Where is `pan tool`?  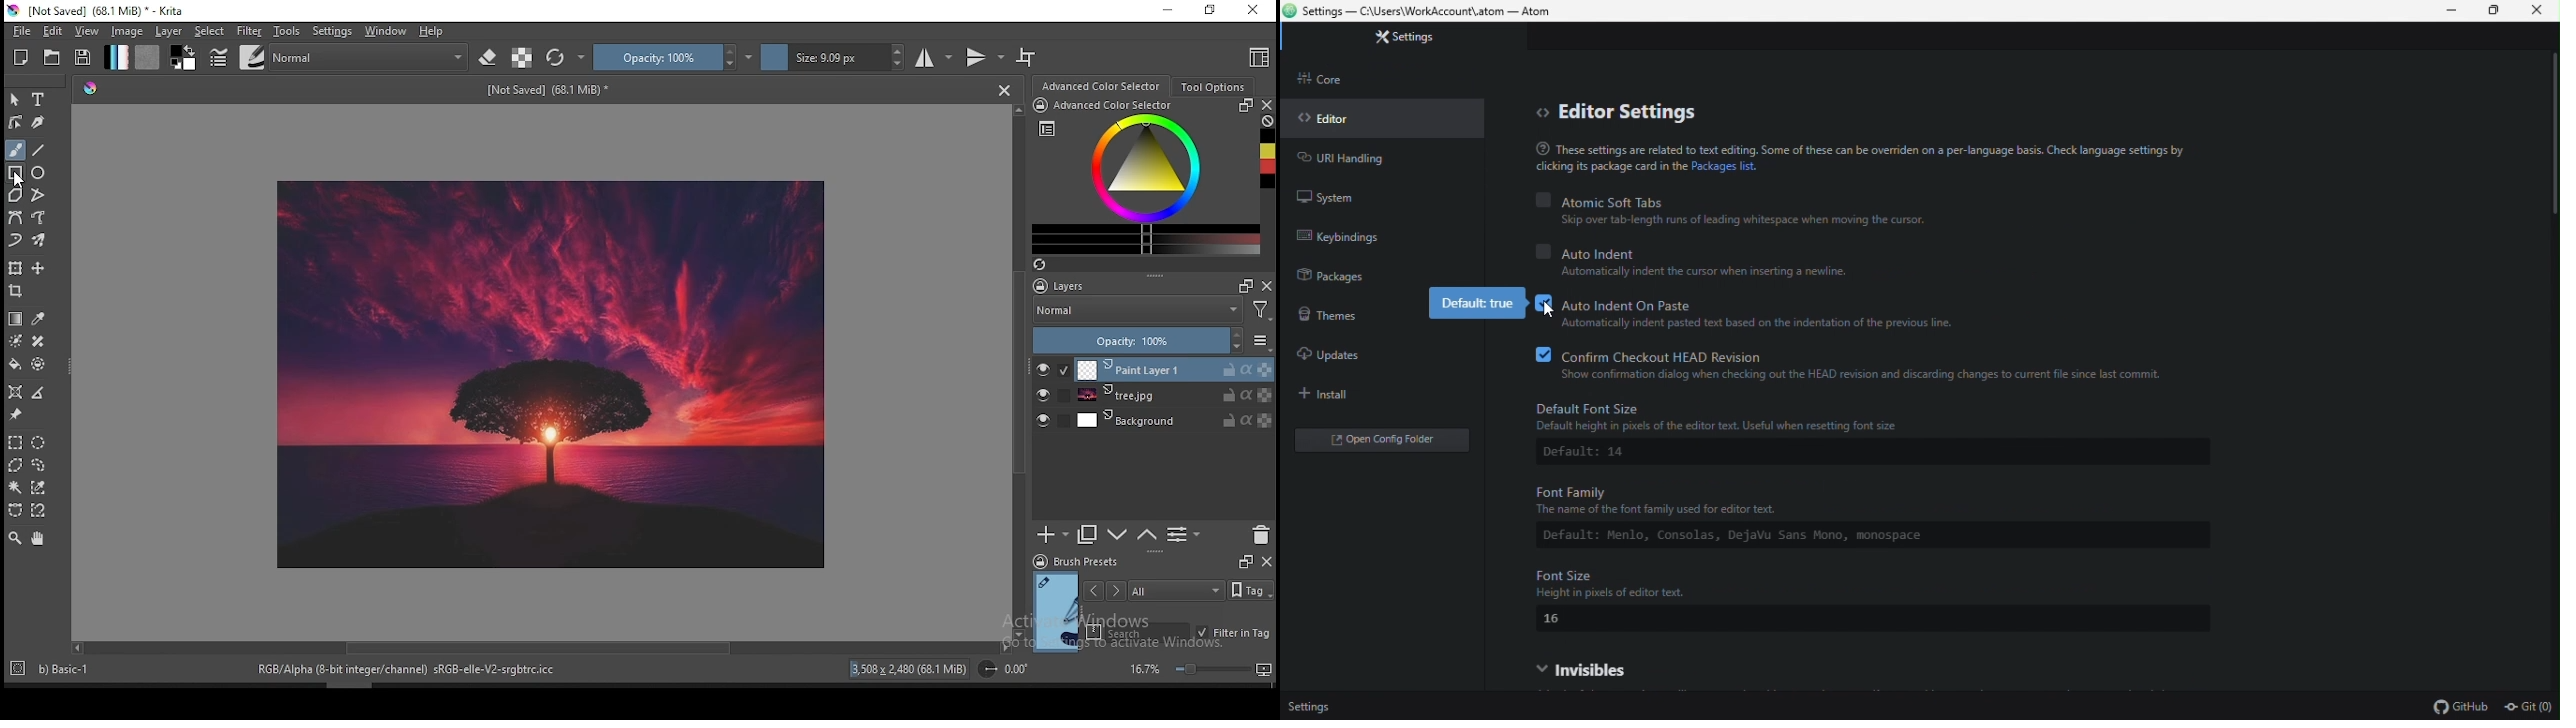
pan tool is located at coordinates (37, 540).